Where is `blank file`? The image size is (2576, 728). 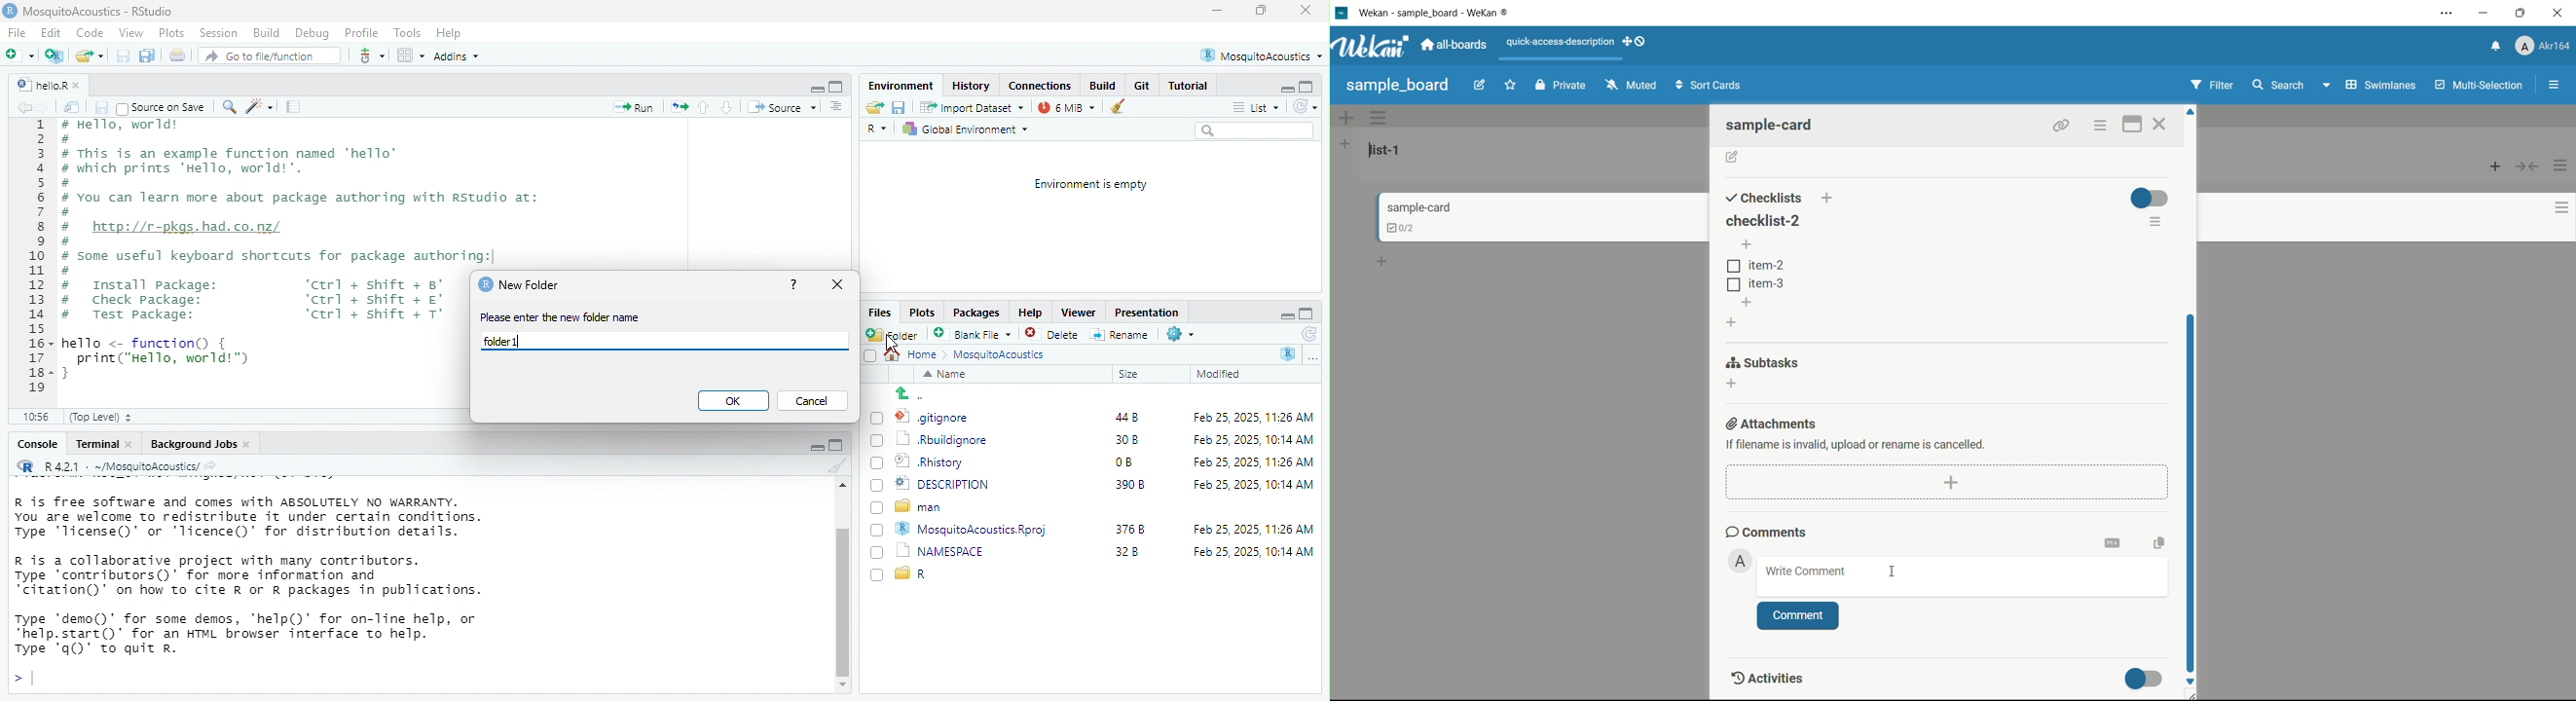 blank file is located at coordinates (973, 334).